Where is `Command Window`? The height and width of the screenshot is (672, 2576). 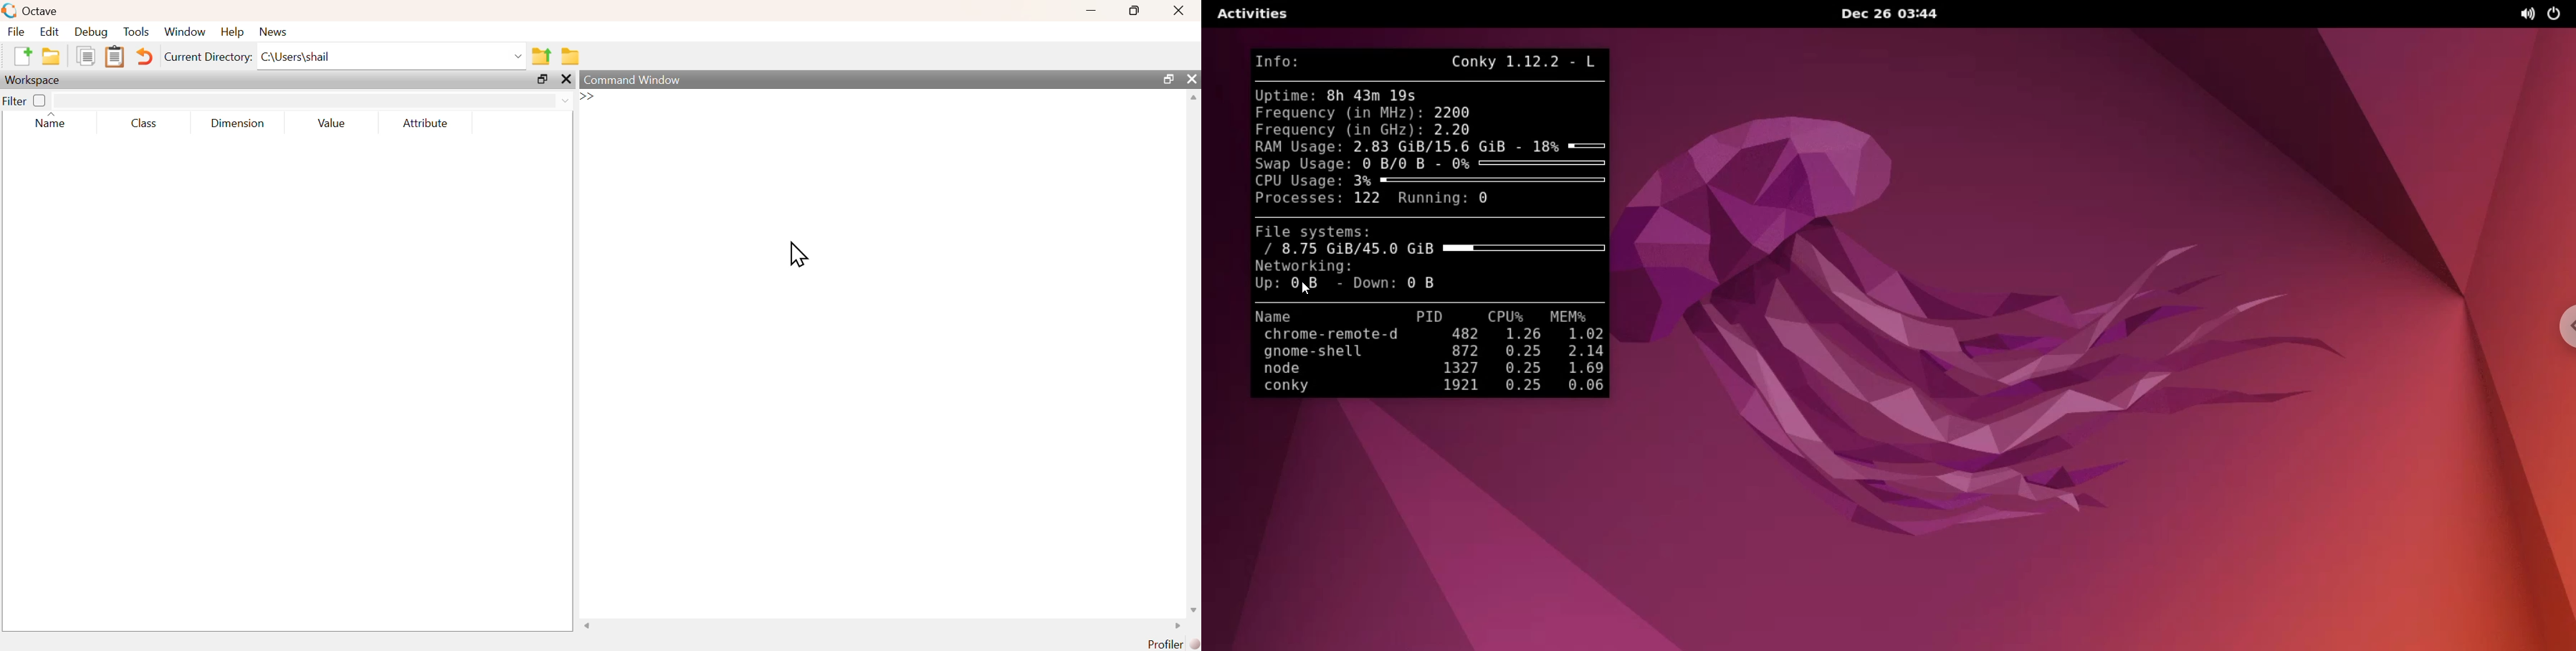
Command Window is located at coordinates (636, 80).